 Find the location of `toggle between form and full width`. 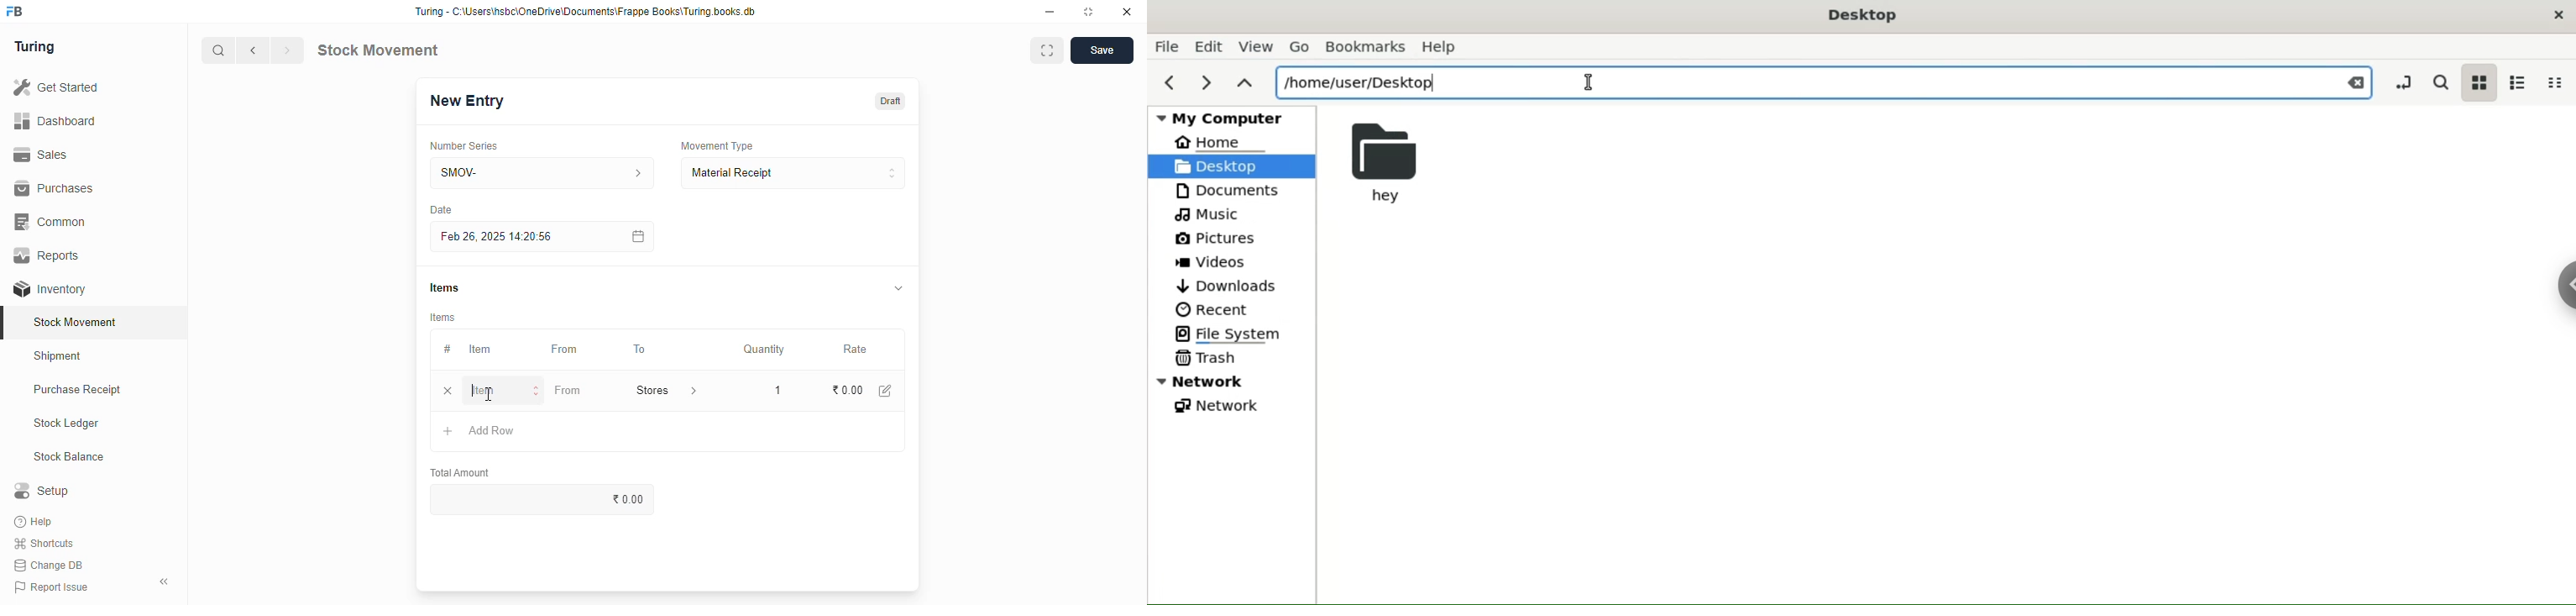

toggle between form and full width is located at coordinates (1047, 50).